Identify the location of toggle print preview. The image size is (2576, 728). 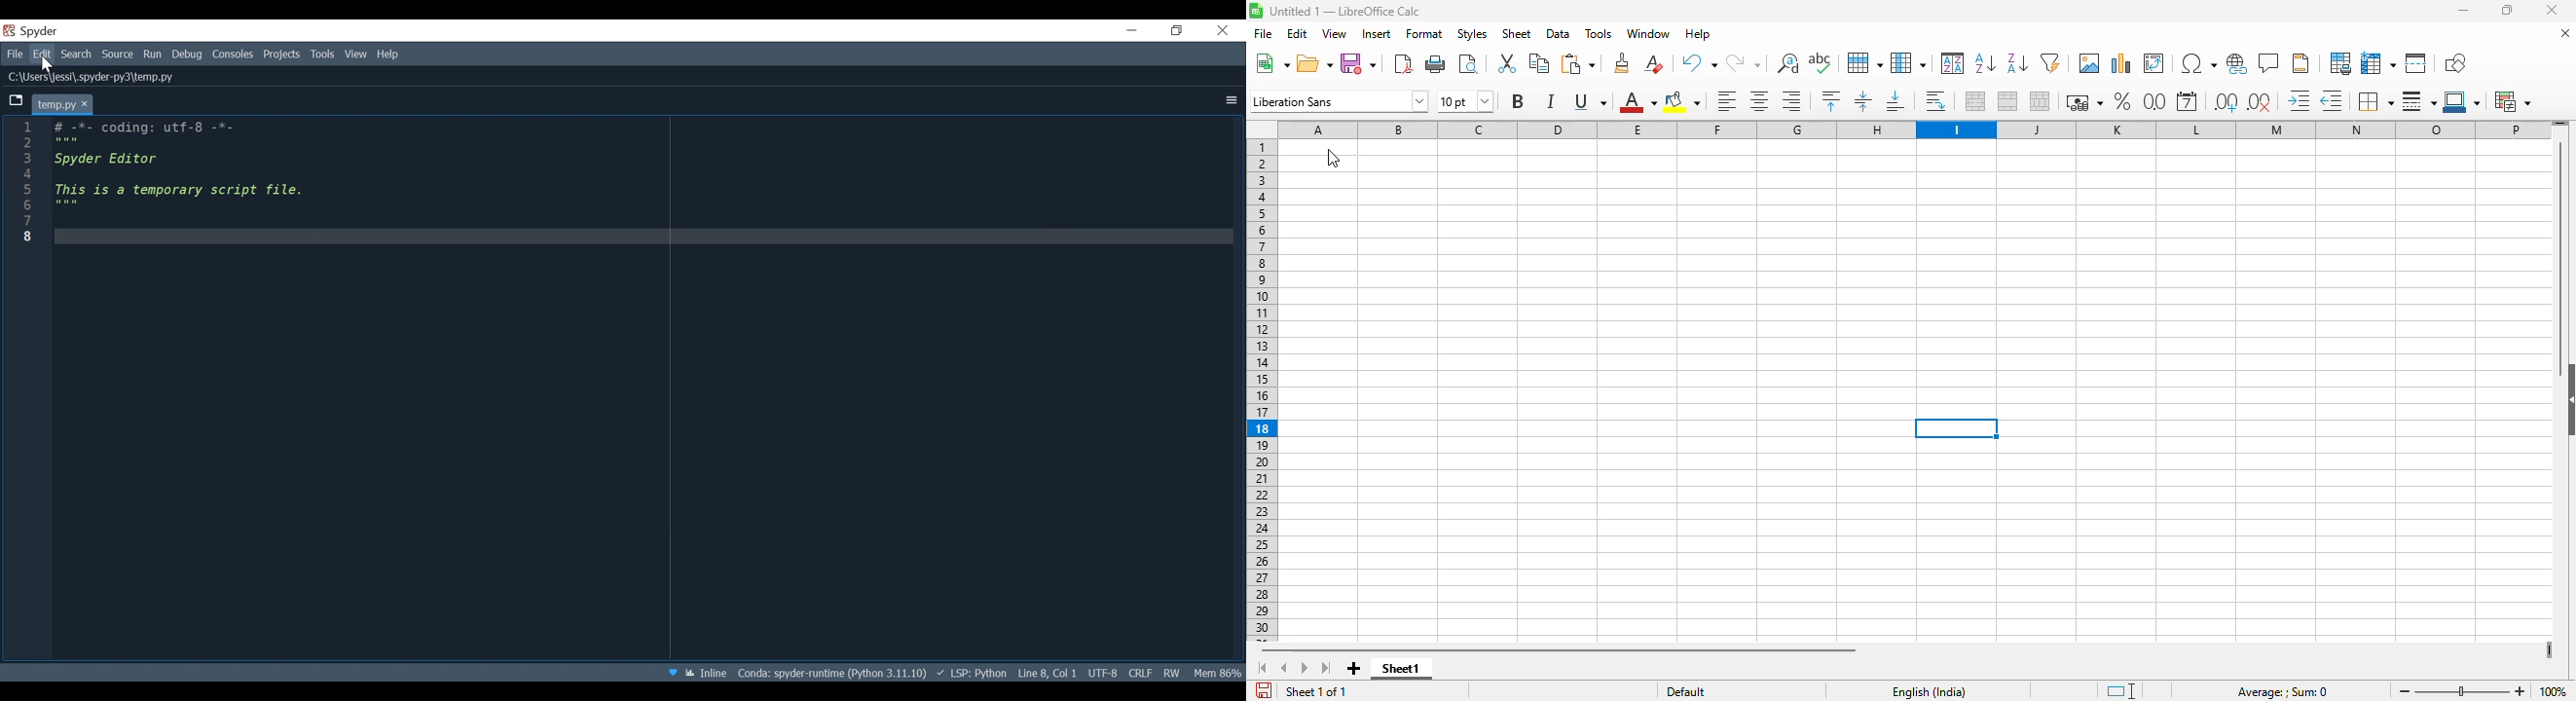
(1468, 63).